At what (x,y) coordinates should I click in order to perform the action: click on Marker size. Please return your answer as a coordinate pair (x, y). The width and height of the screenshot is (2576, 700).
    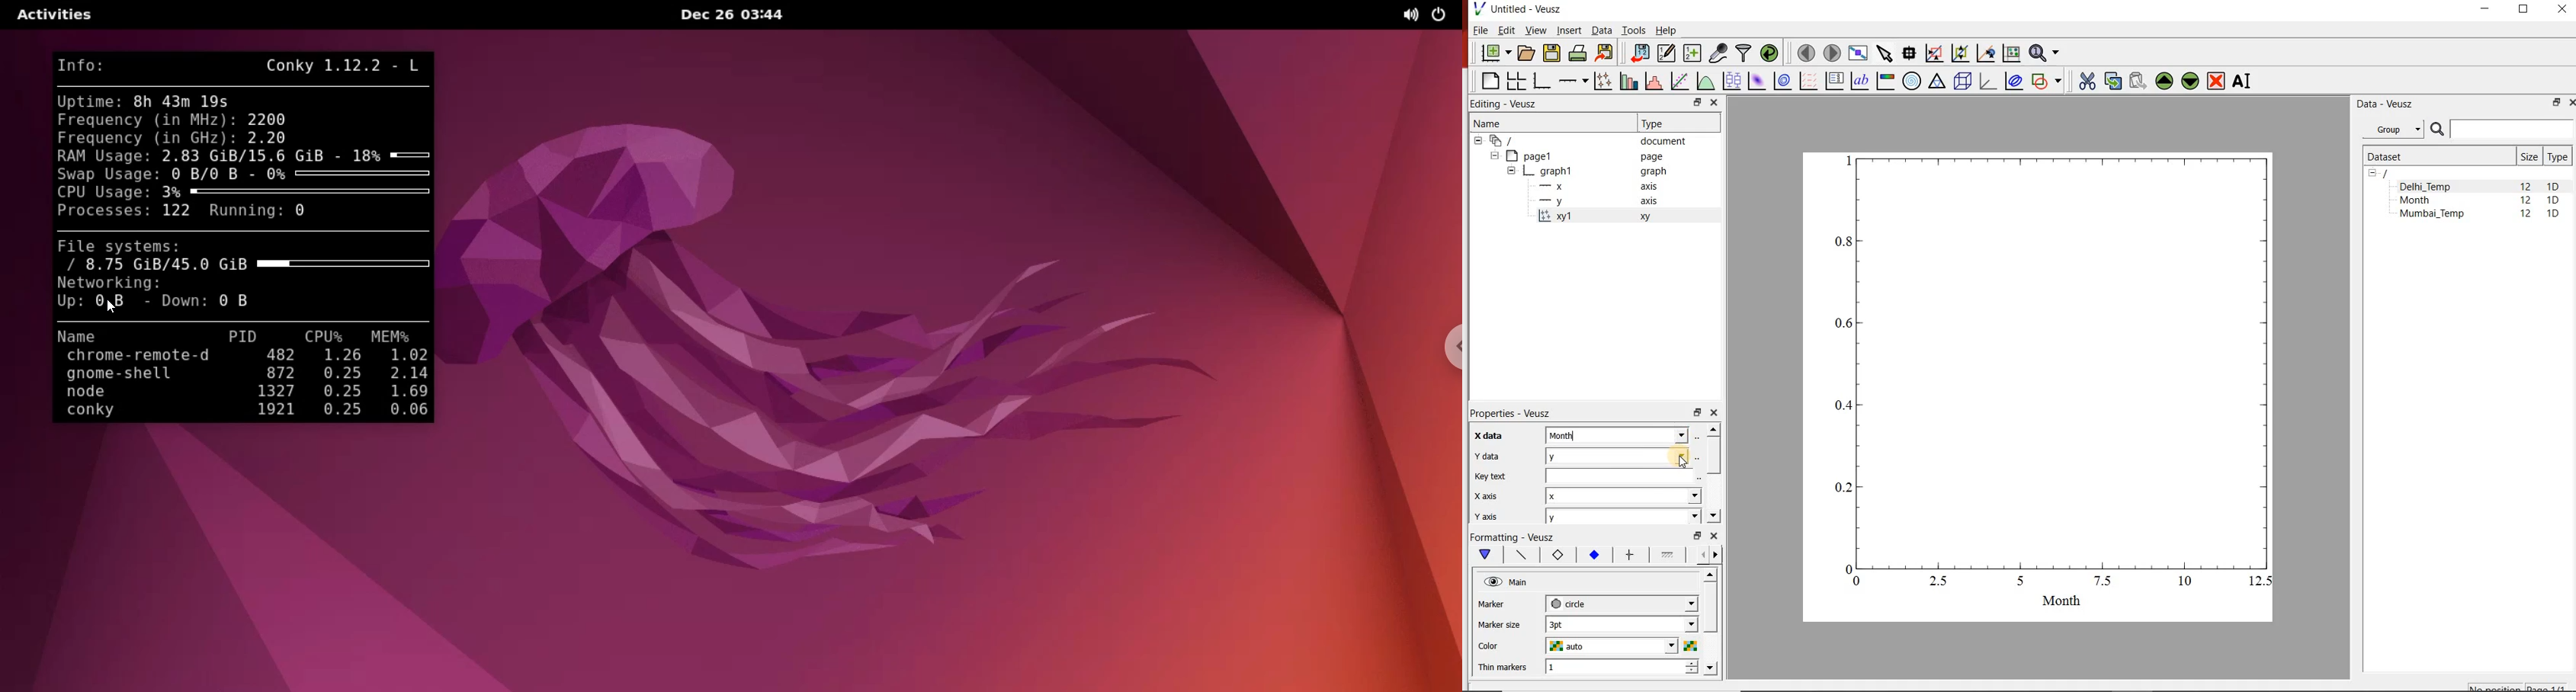
    Looking at the image, I should click on (1499, 626).